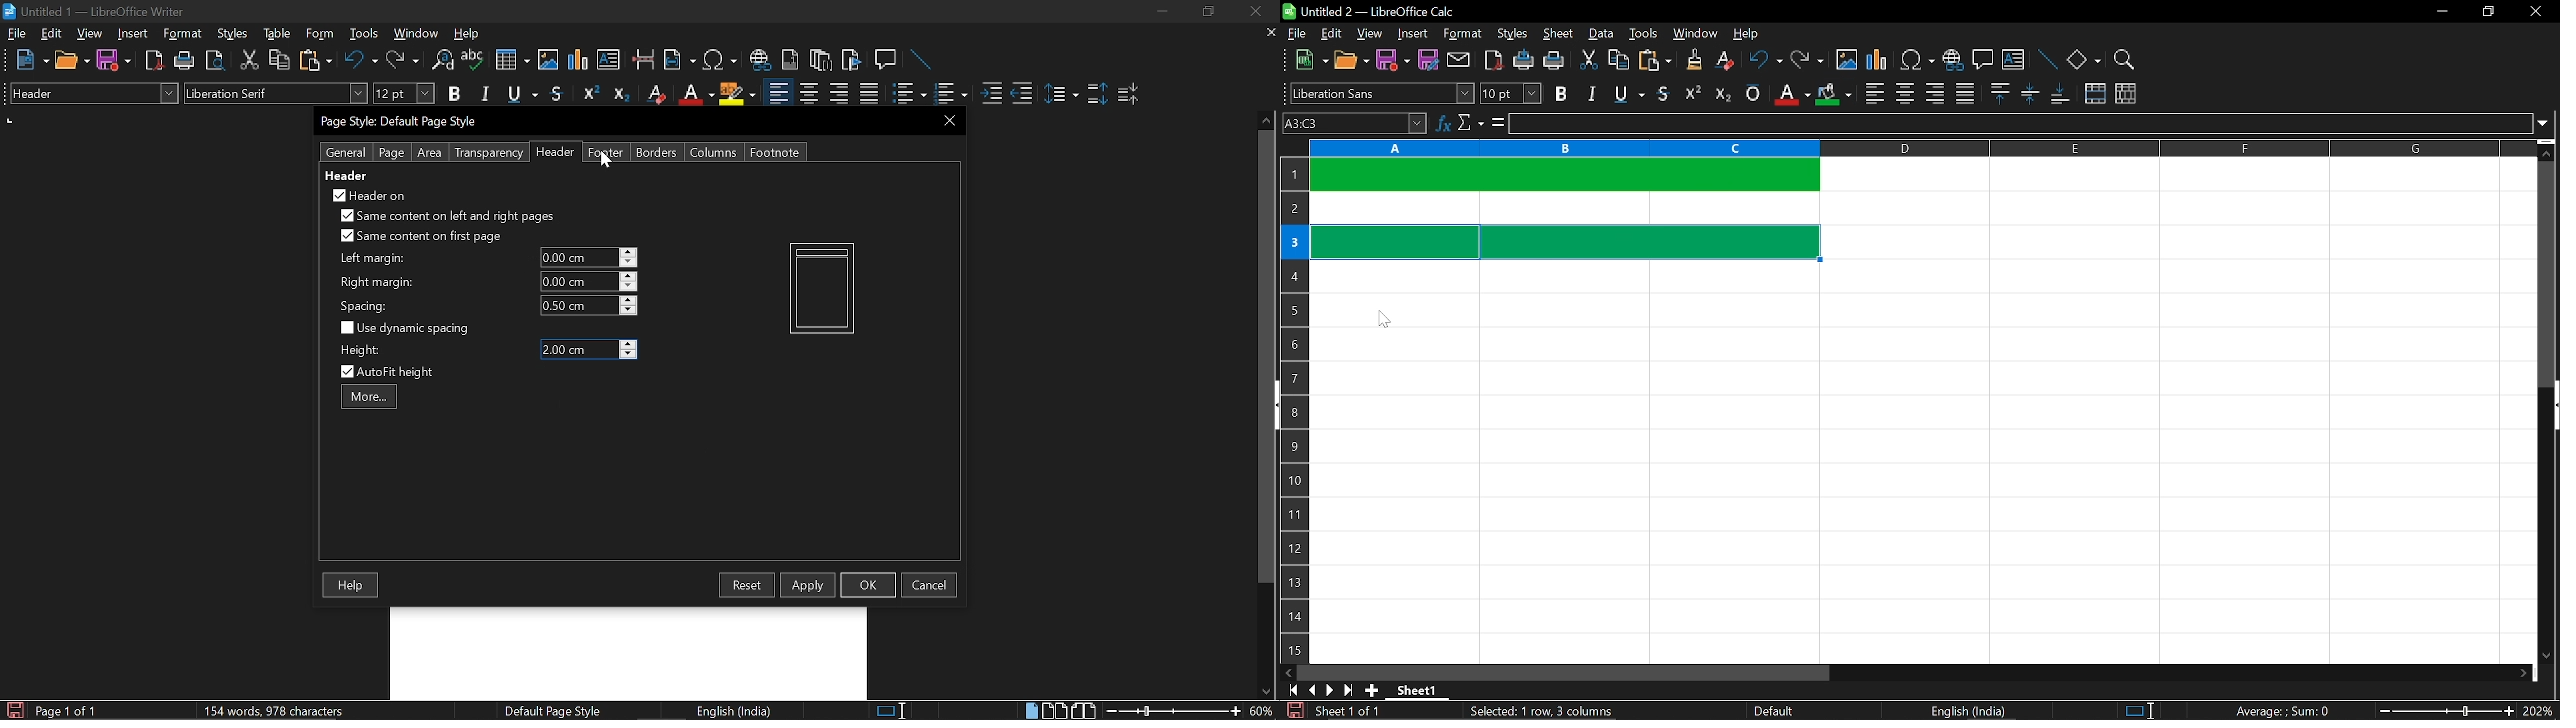  What do you see at coordinates (722, 60) in the screenshot?
I see `Insert symbol` at bounding box center [722, 60].